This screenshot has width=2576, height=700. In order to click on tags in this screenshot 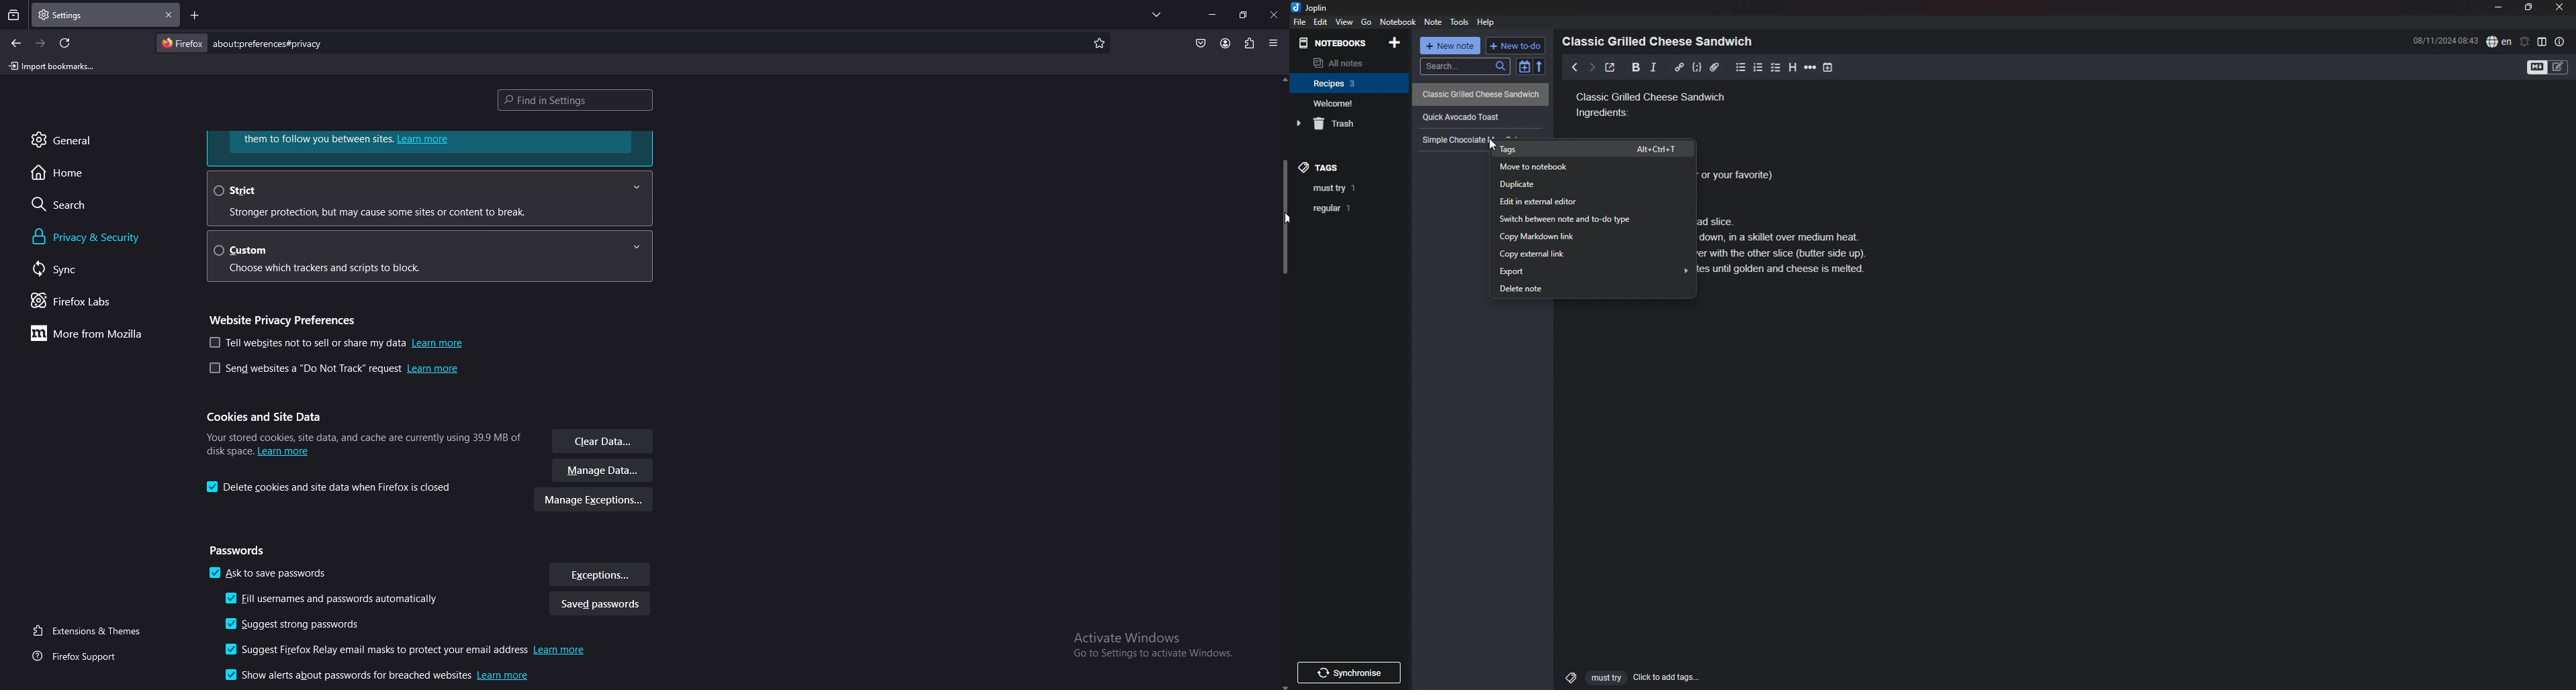, I will do `click(1593, 149)`.